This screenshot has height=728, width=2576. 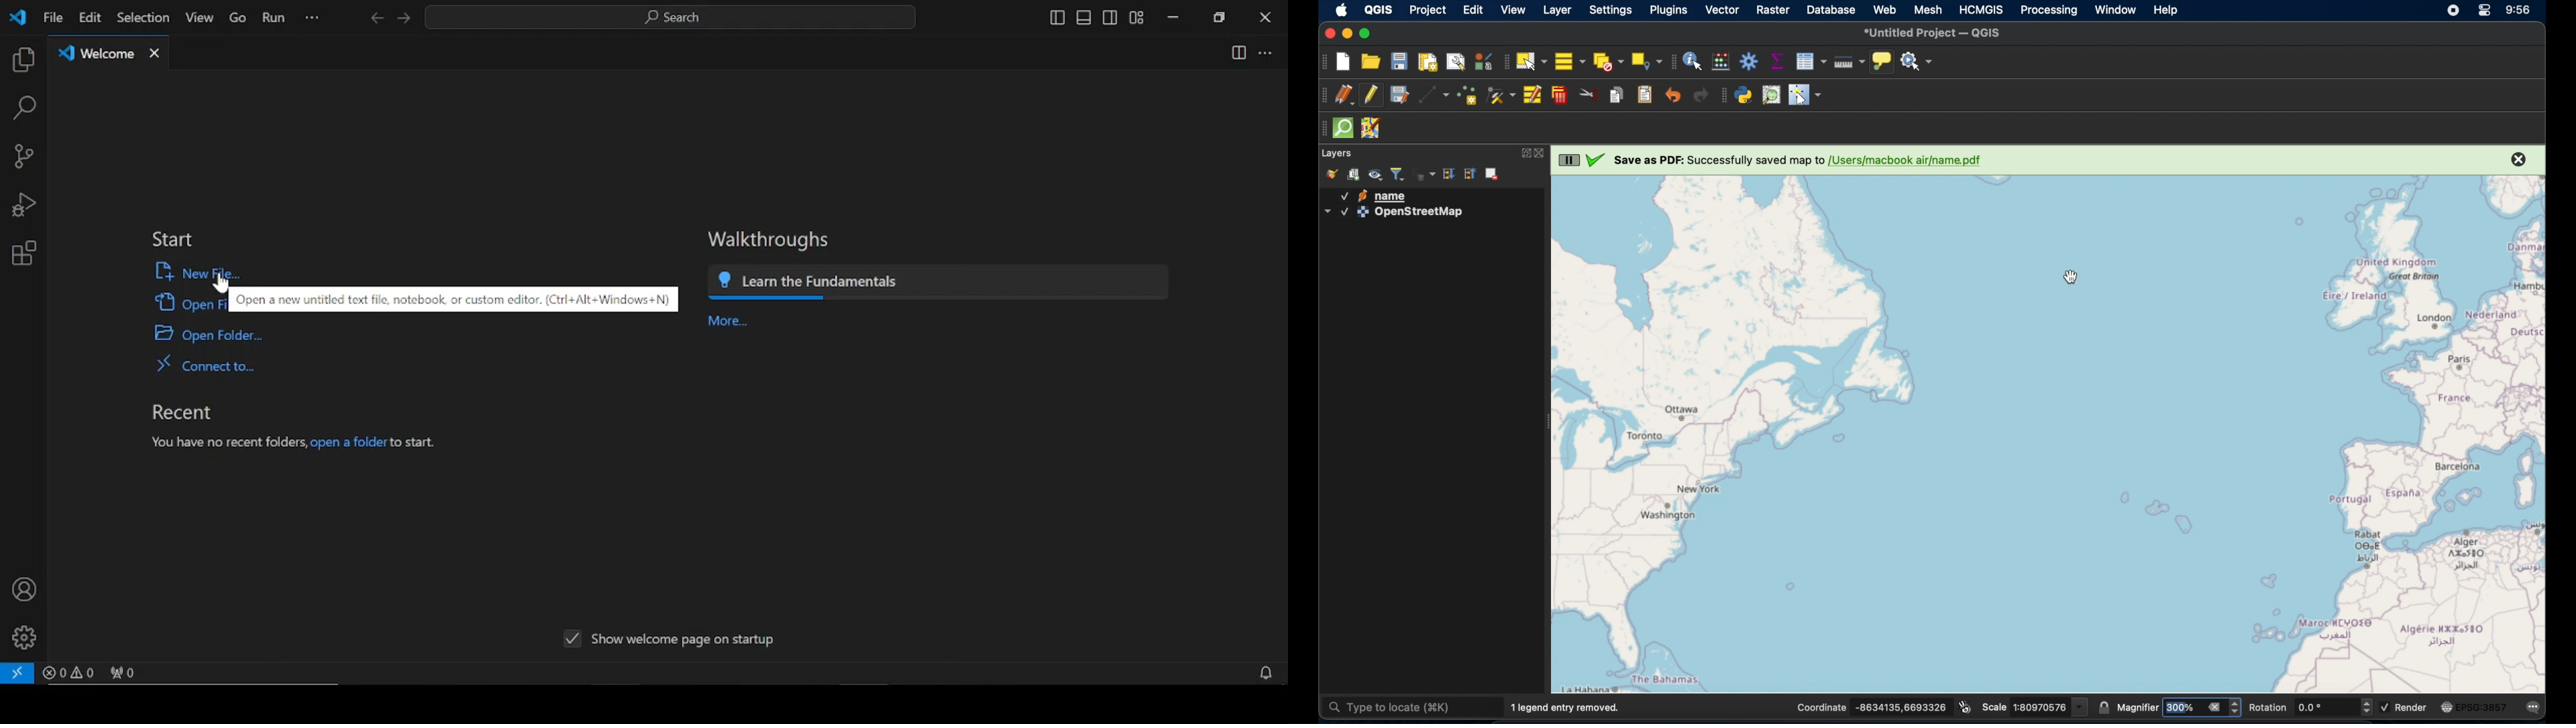 What do you see at coordinates (2180, 707) in the screenshot?
I see `magnifier` at bounding box center [2180, 707].